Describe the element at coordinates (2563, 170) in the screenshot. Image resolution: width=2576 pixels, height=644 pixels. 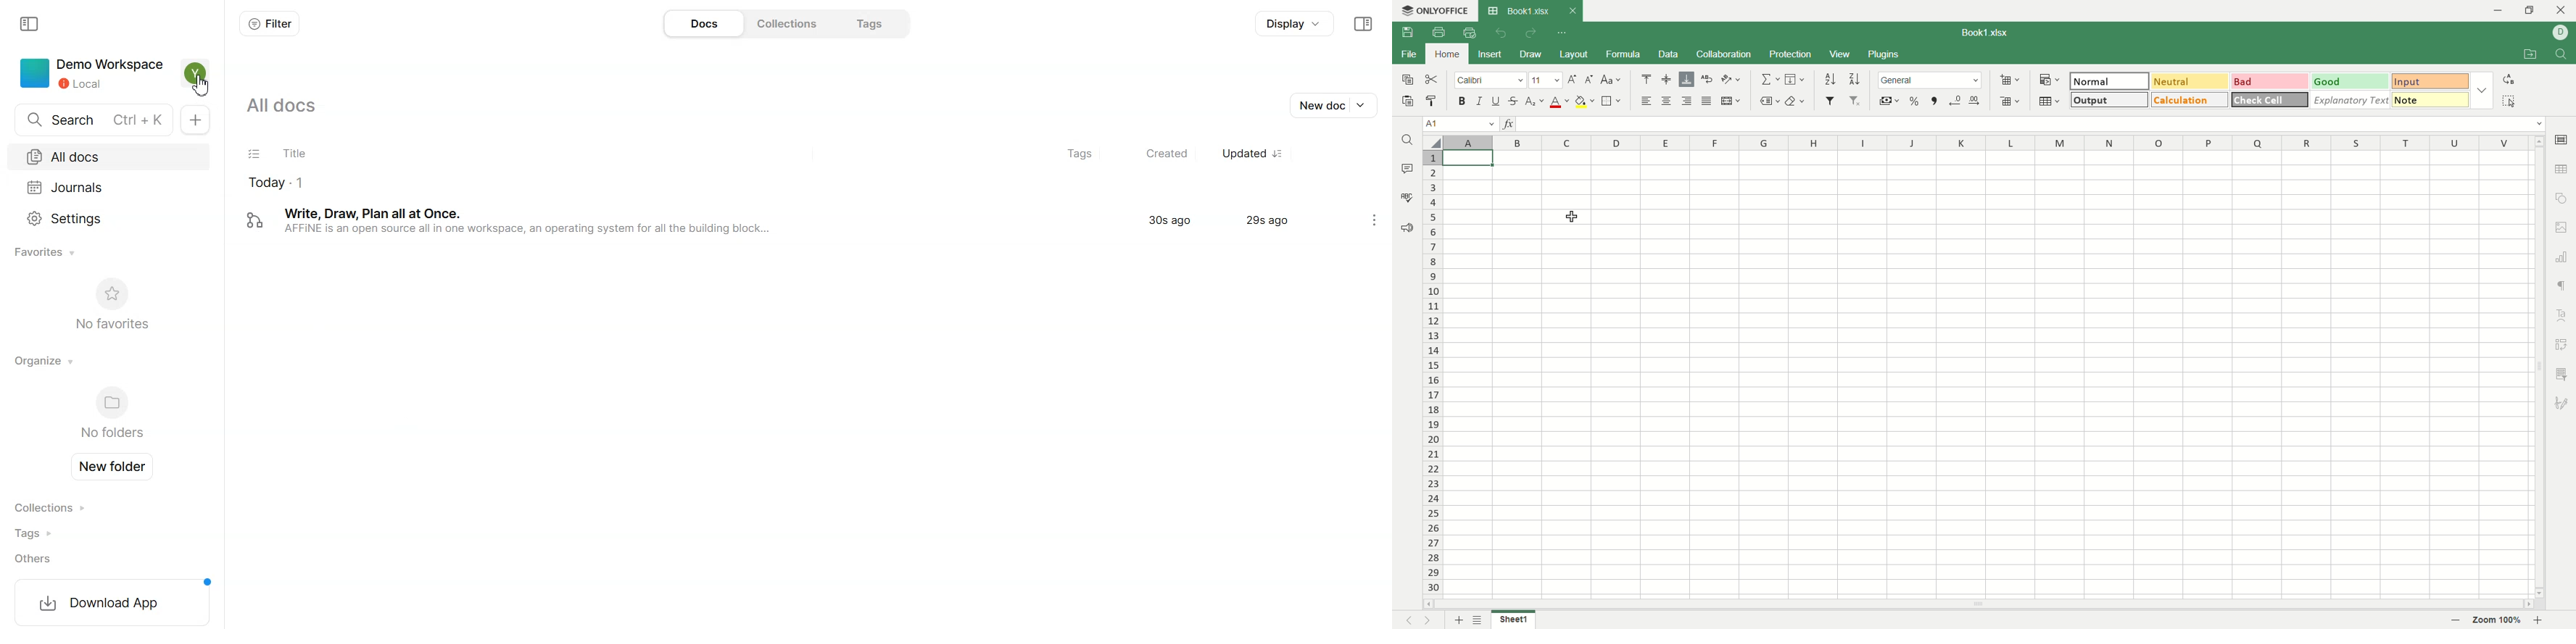
I see `table settings` at that location.